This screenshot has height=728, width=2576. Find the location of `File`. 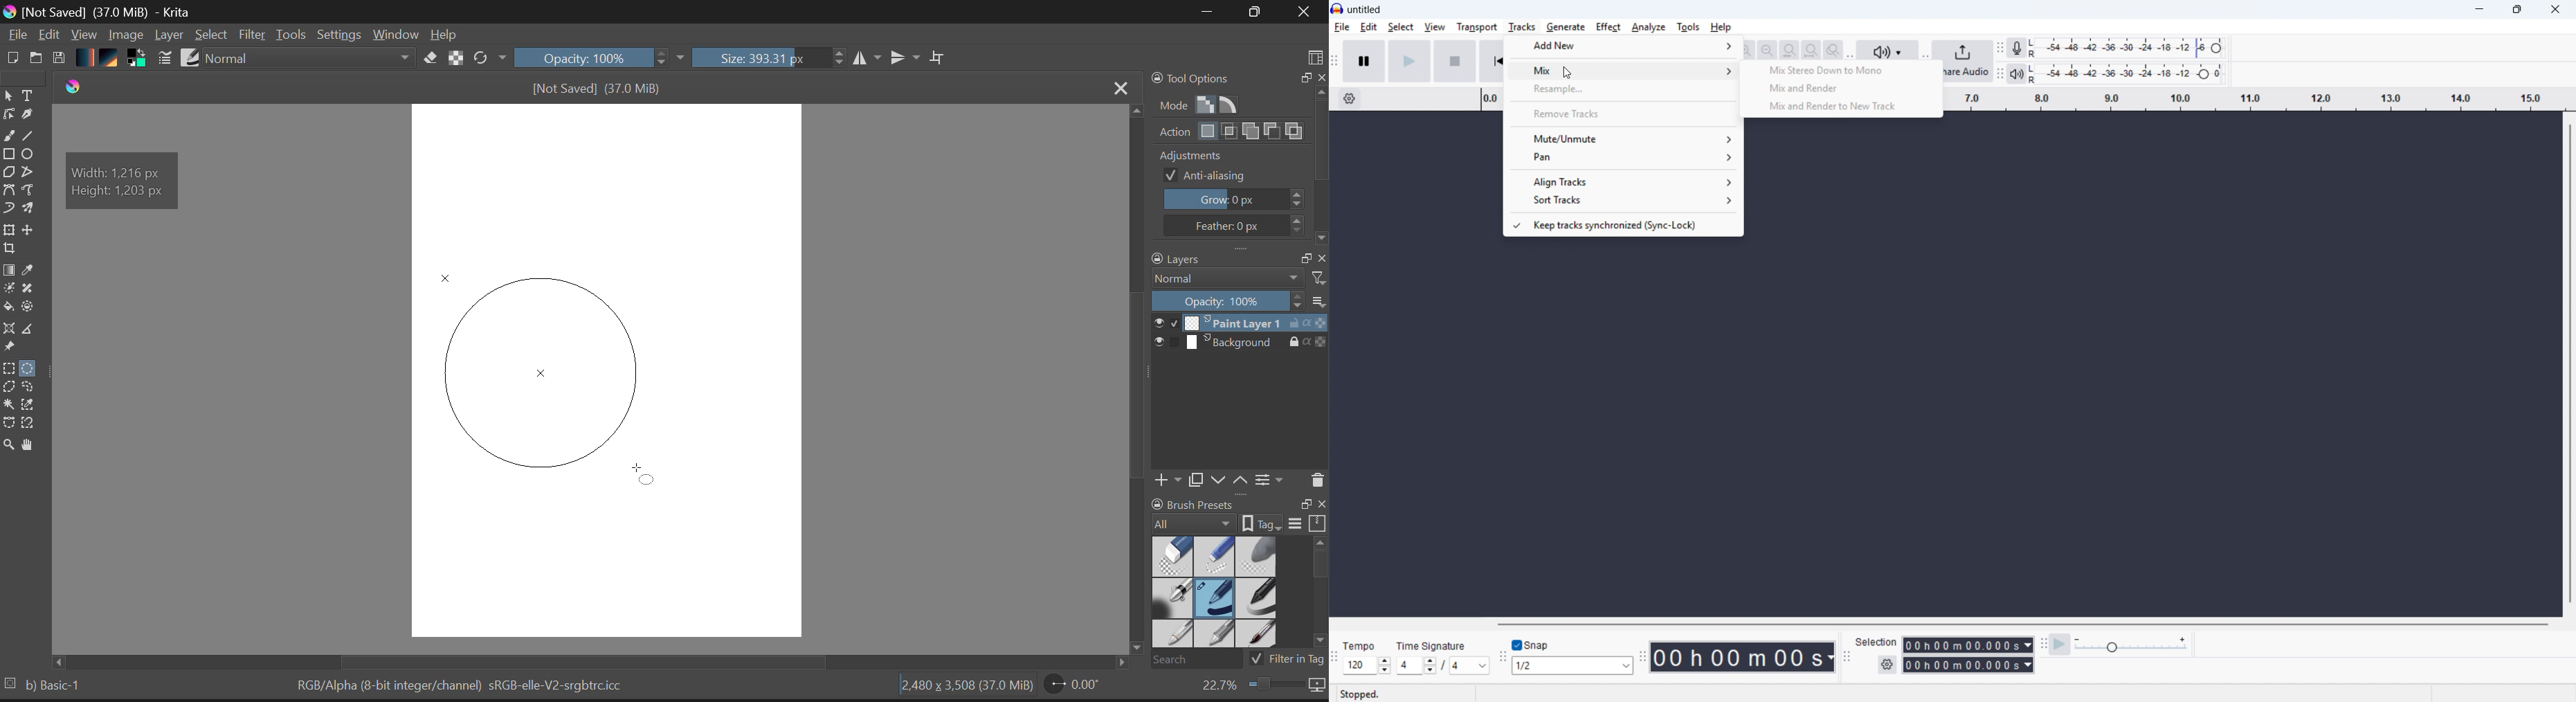

File is located at coordinates (17, 37).